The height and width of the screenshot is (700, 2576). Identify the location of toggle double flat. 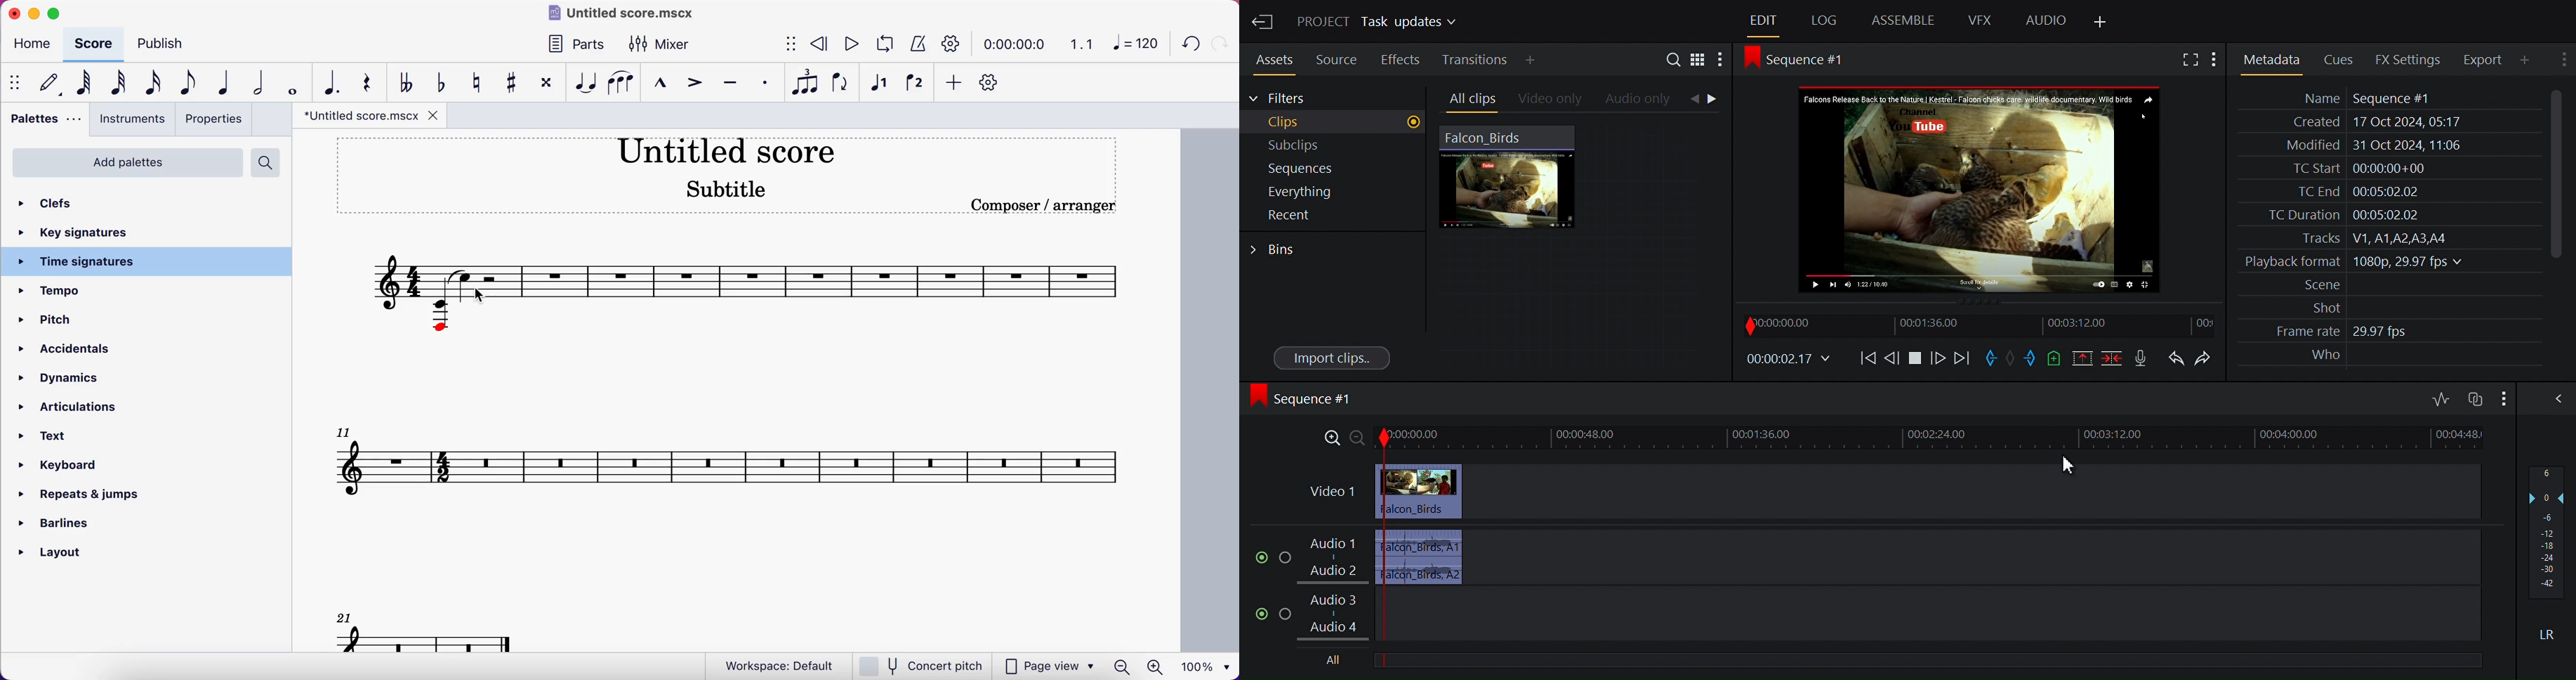
(408, 82).